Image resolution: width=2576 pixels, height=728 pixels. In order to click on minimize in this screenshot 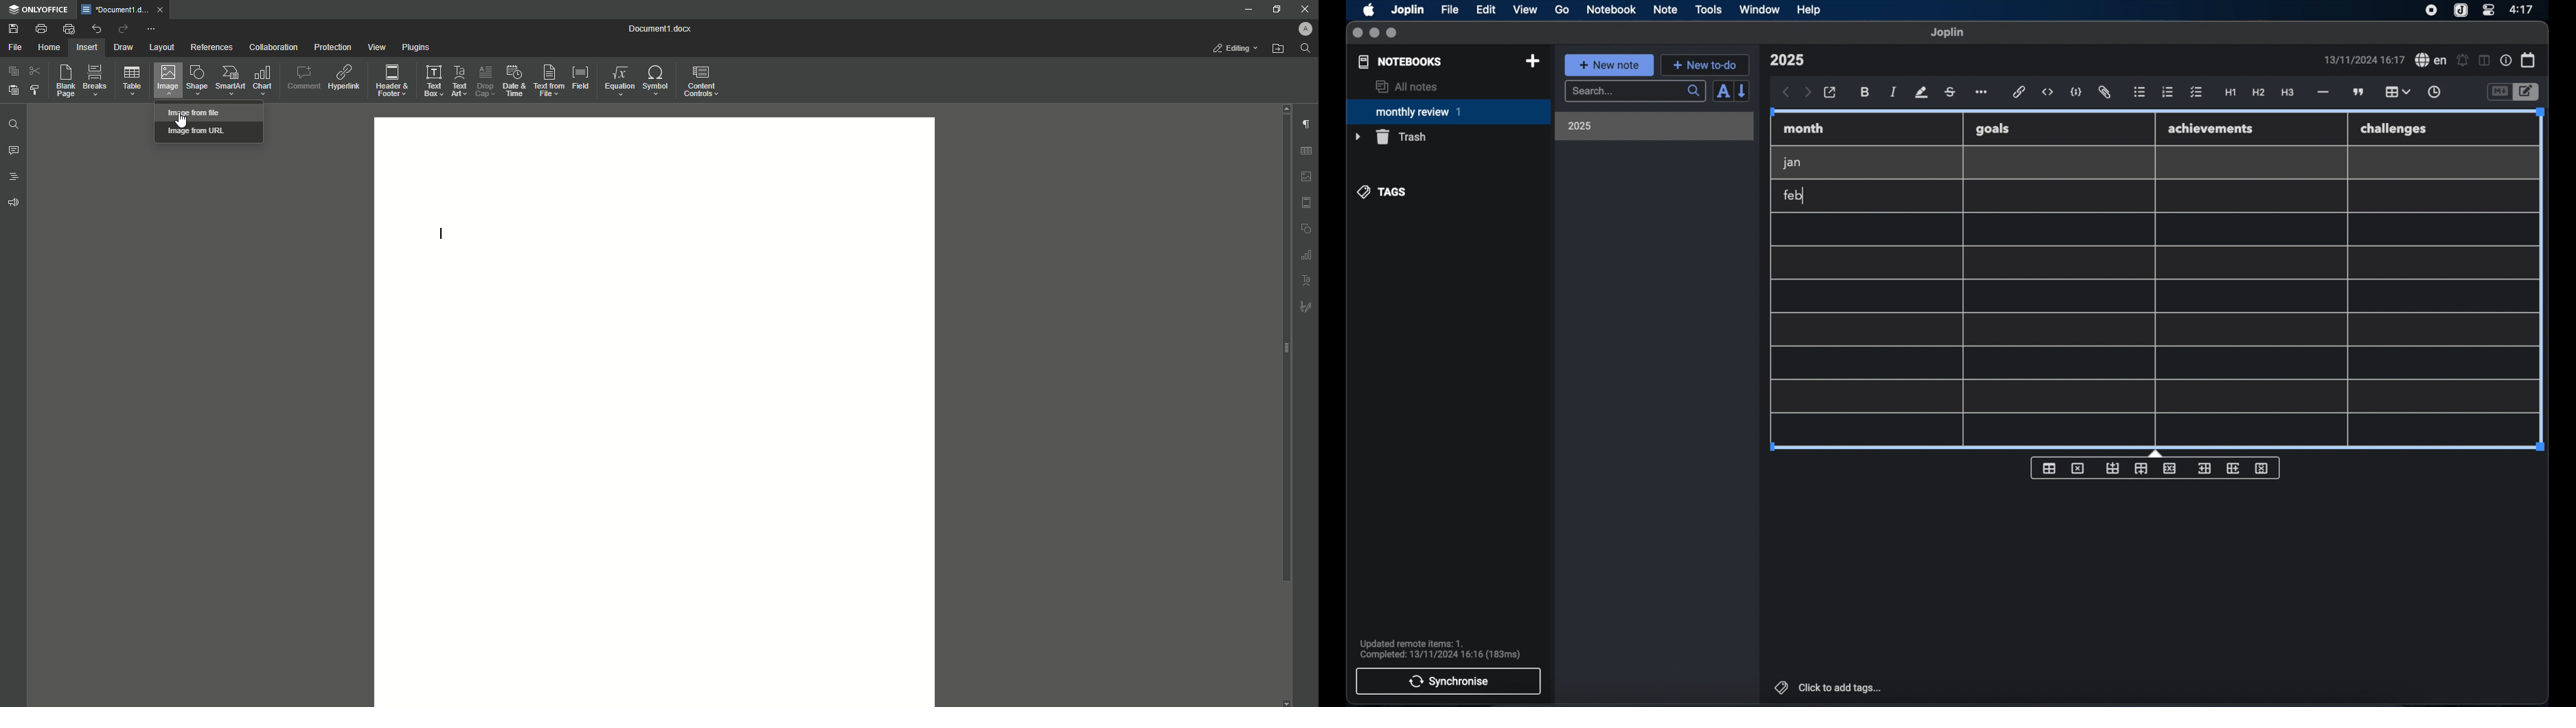, I will do `click(1374, 33)`.